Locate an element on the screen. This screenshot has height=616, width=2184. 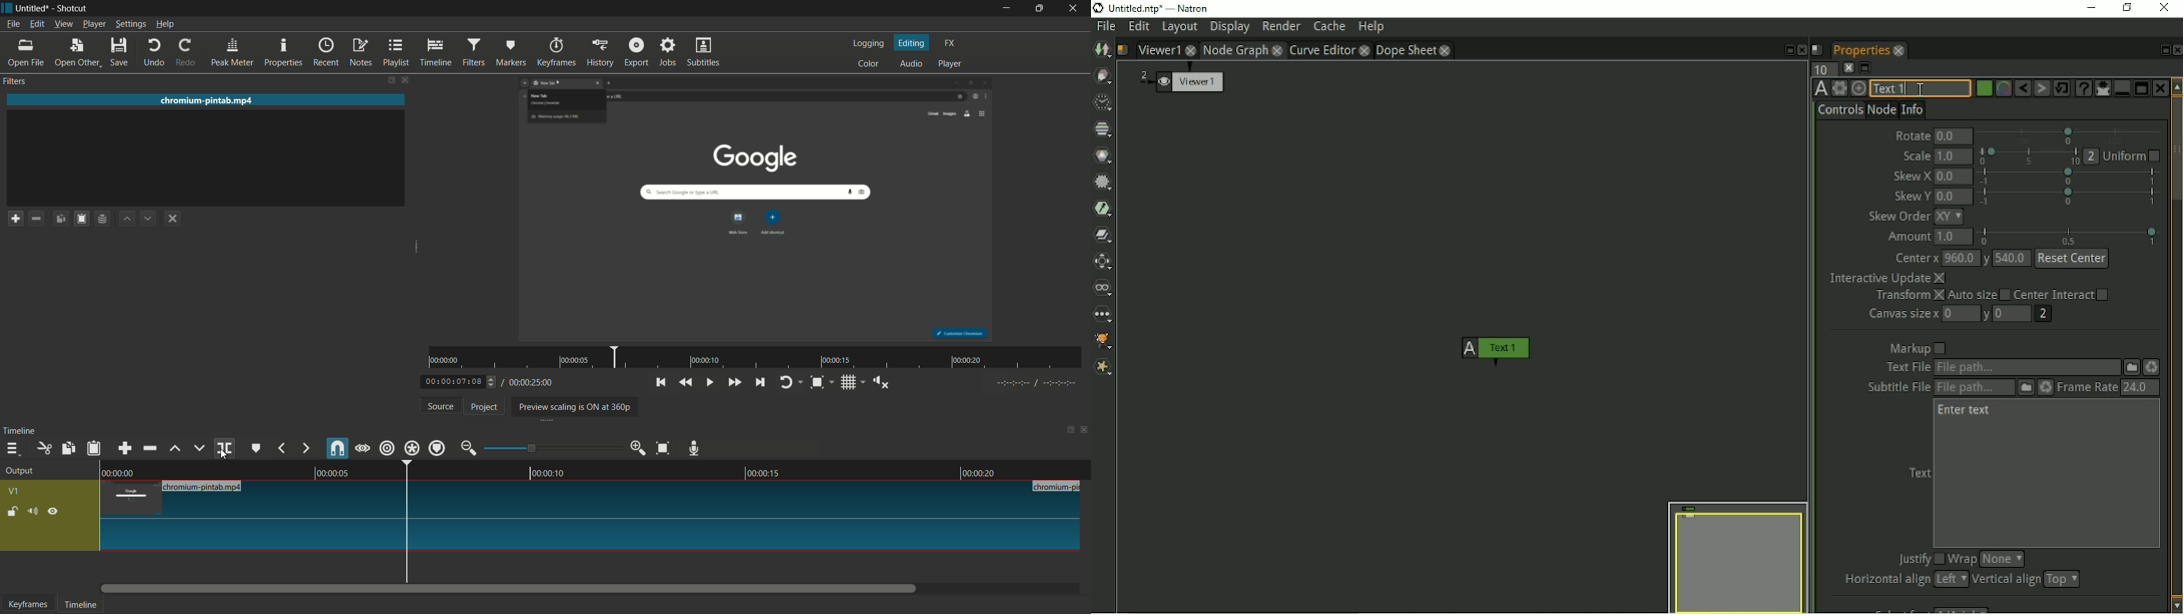
zoom in is located at coordinates (639, 447).